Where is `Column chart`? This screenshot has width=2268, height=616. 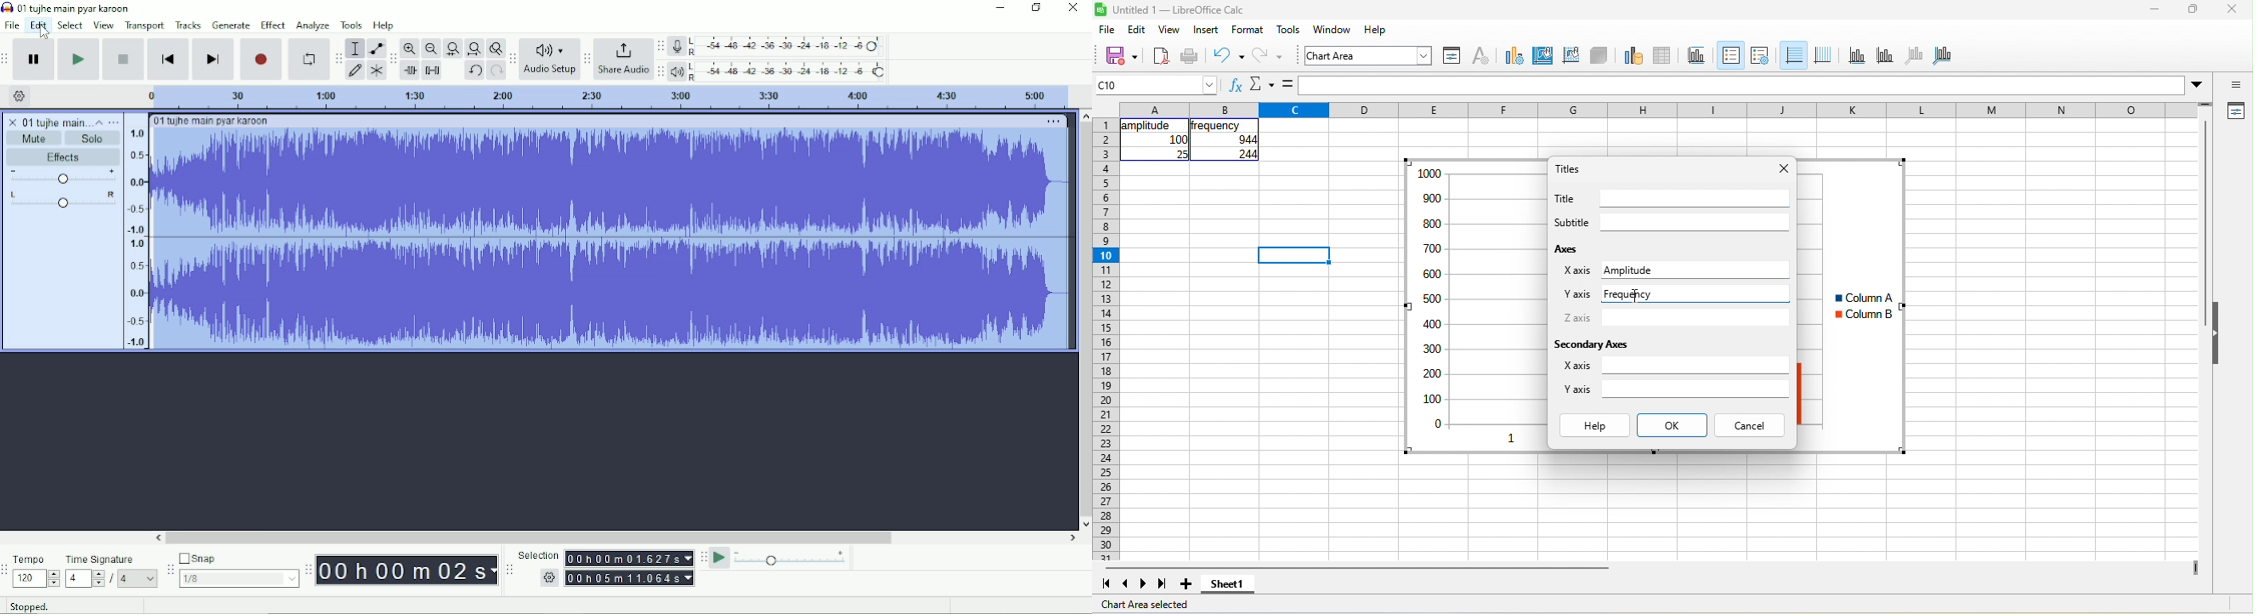 Column chart is located at coordinates (1475, 306).